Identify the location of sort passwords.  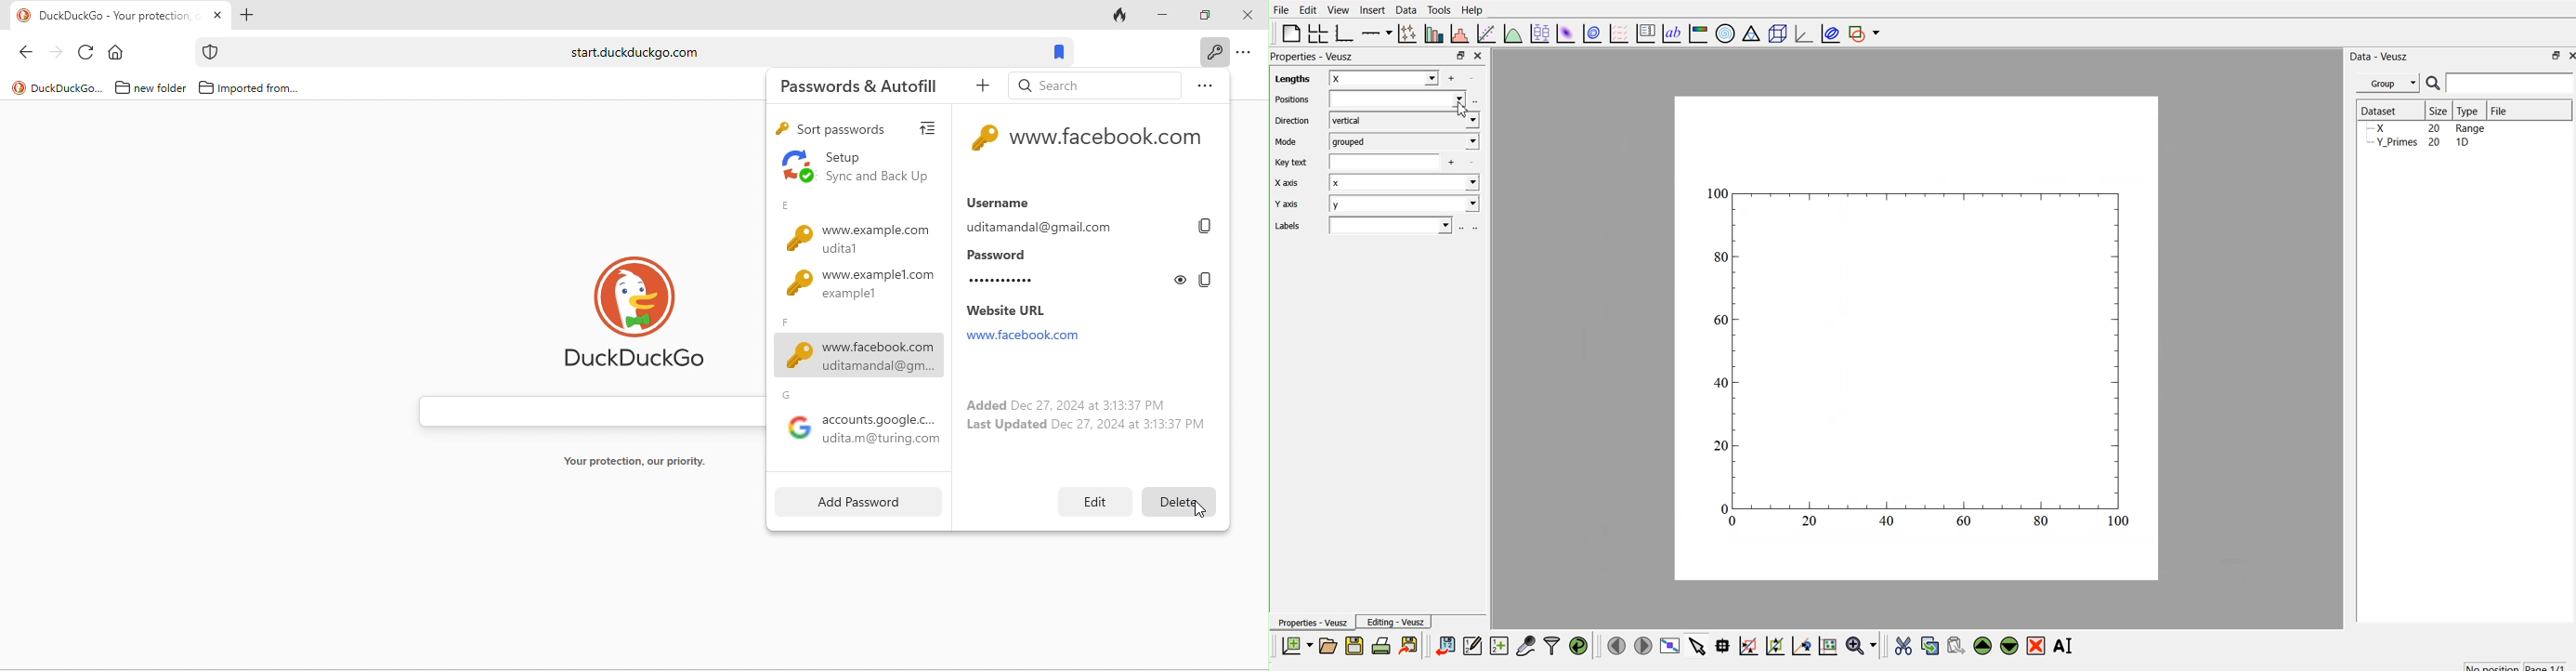
(835, 130).